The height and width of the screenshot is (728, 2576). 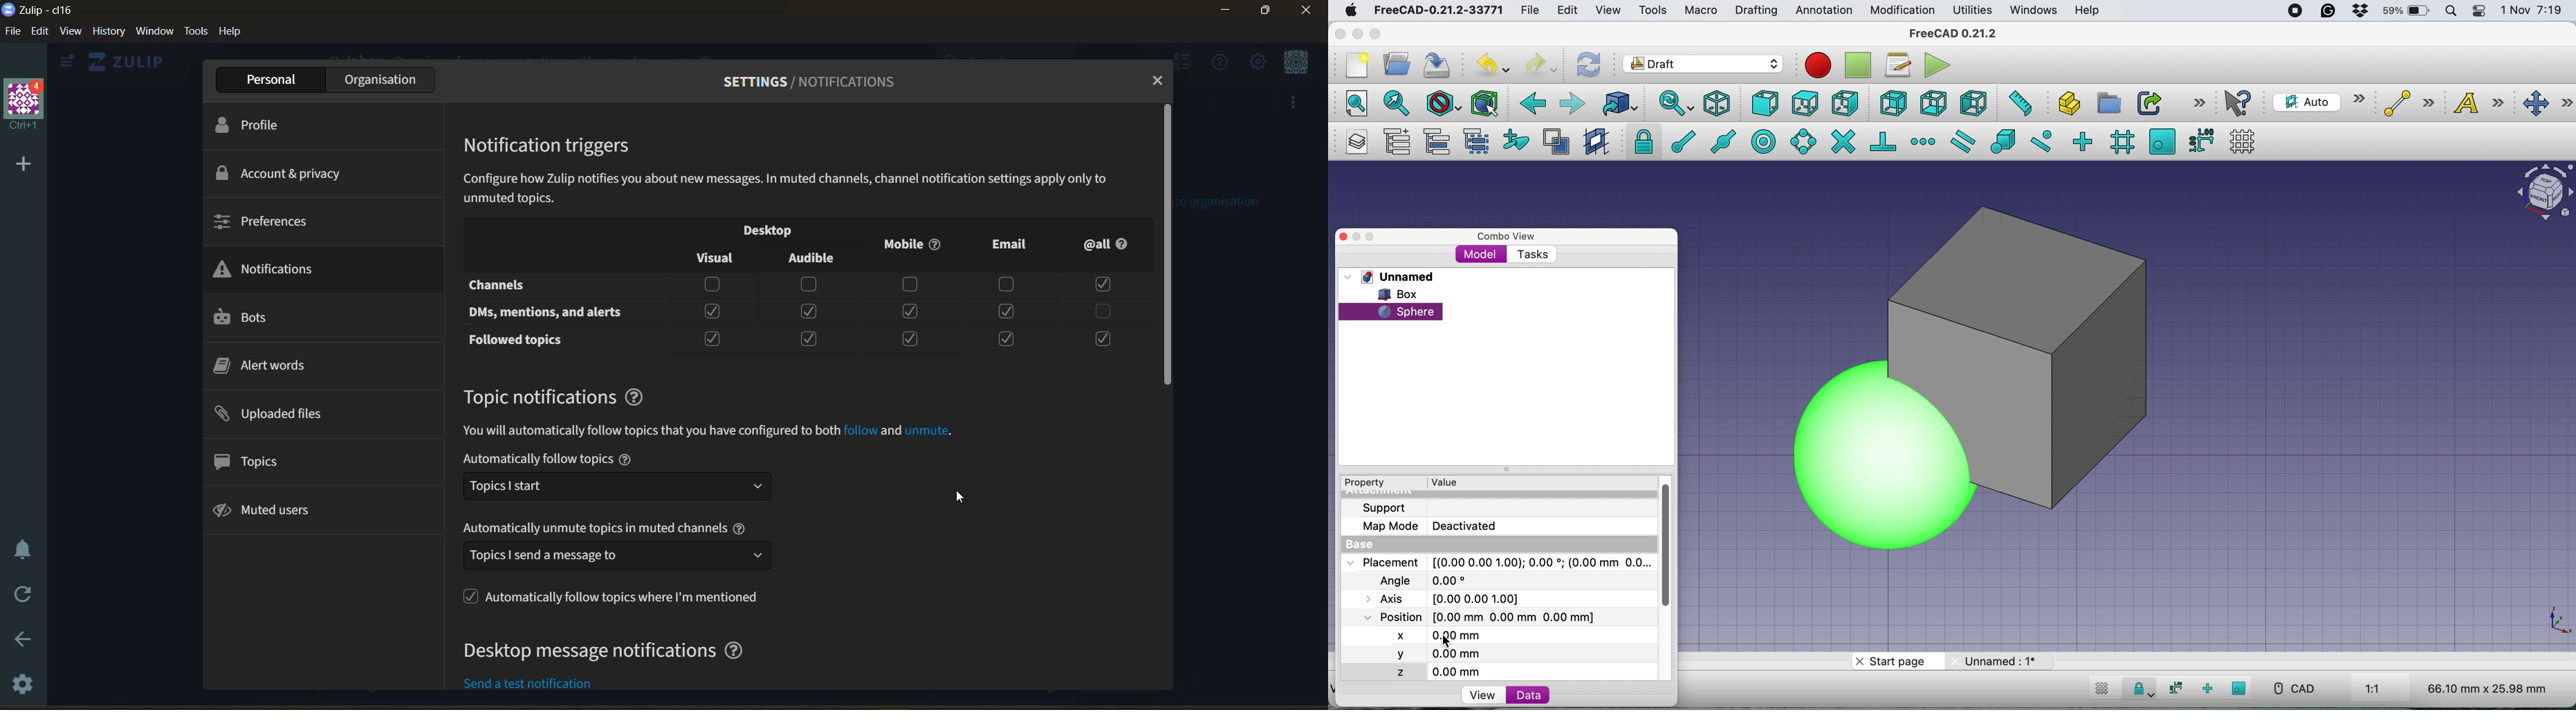 What do you see at coordinates (814, 259) in the screenshot?
I see `Audible` at bounding box center [814, 259].